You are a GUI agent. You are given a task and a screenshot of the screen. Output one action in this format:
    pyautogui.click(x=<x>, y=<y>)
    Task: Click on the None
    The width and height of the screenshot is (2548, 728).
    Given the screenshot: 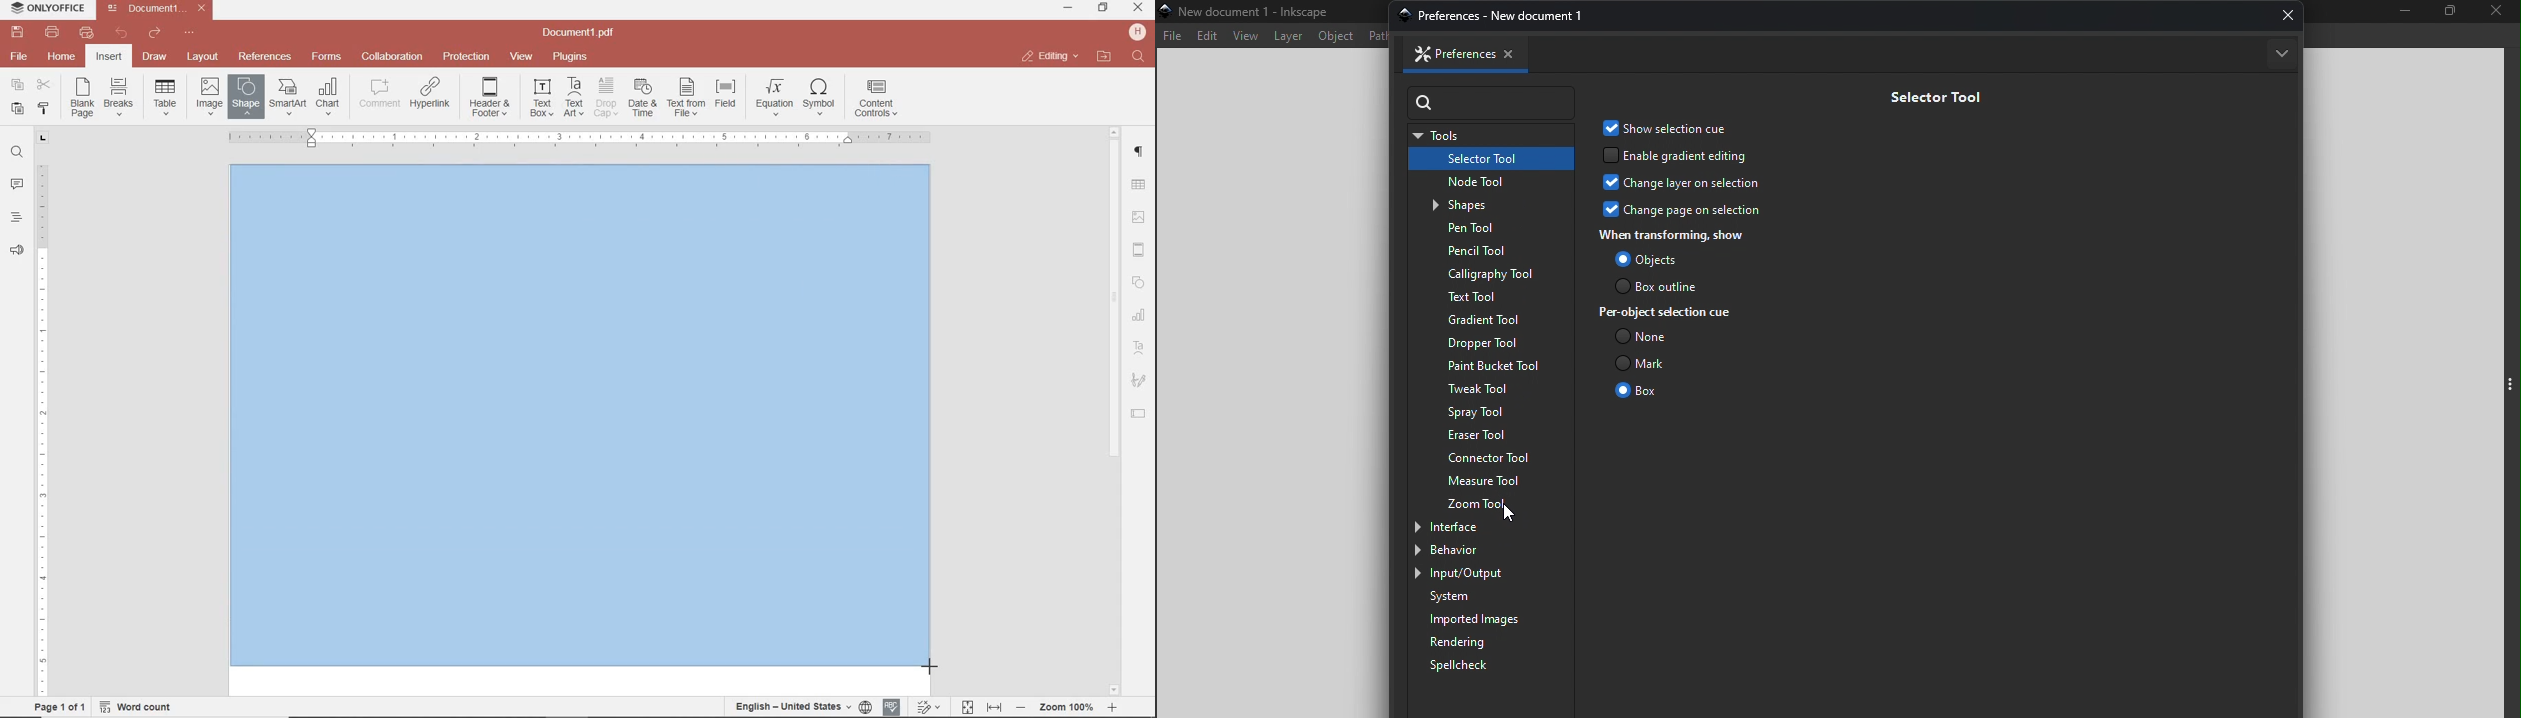 What is the action you would take?
    pyautogui.click(x=1640, y=335)
    